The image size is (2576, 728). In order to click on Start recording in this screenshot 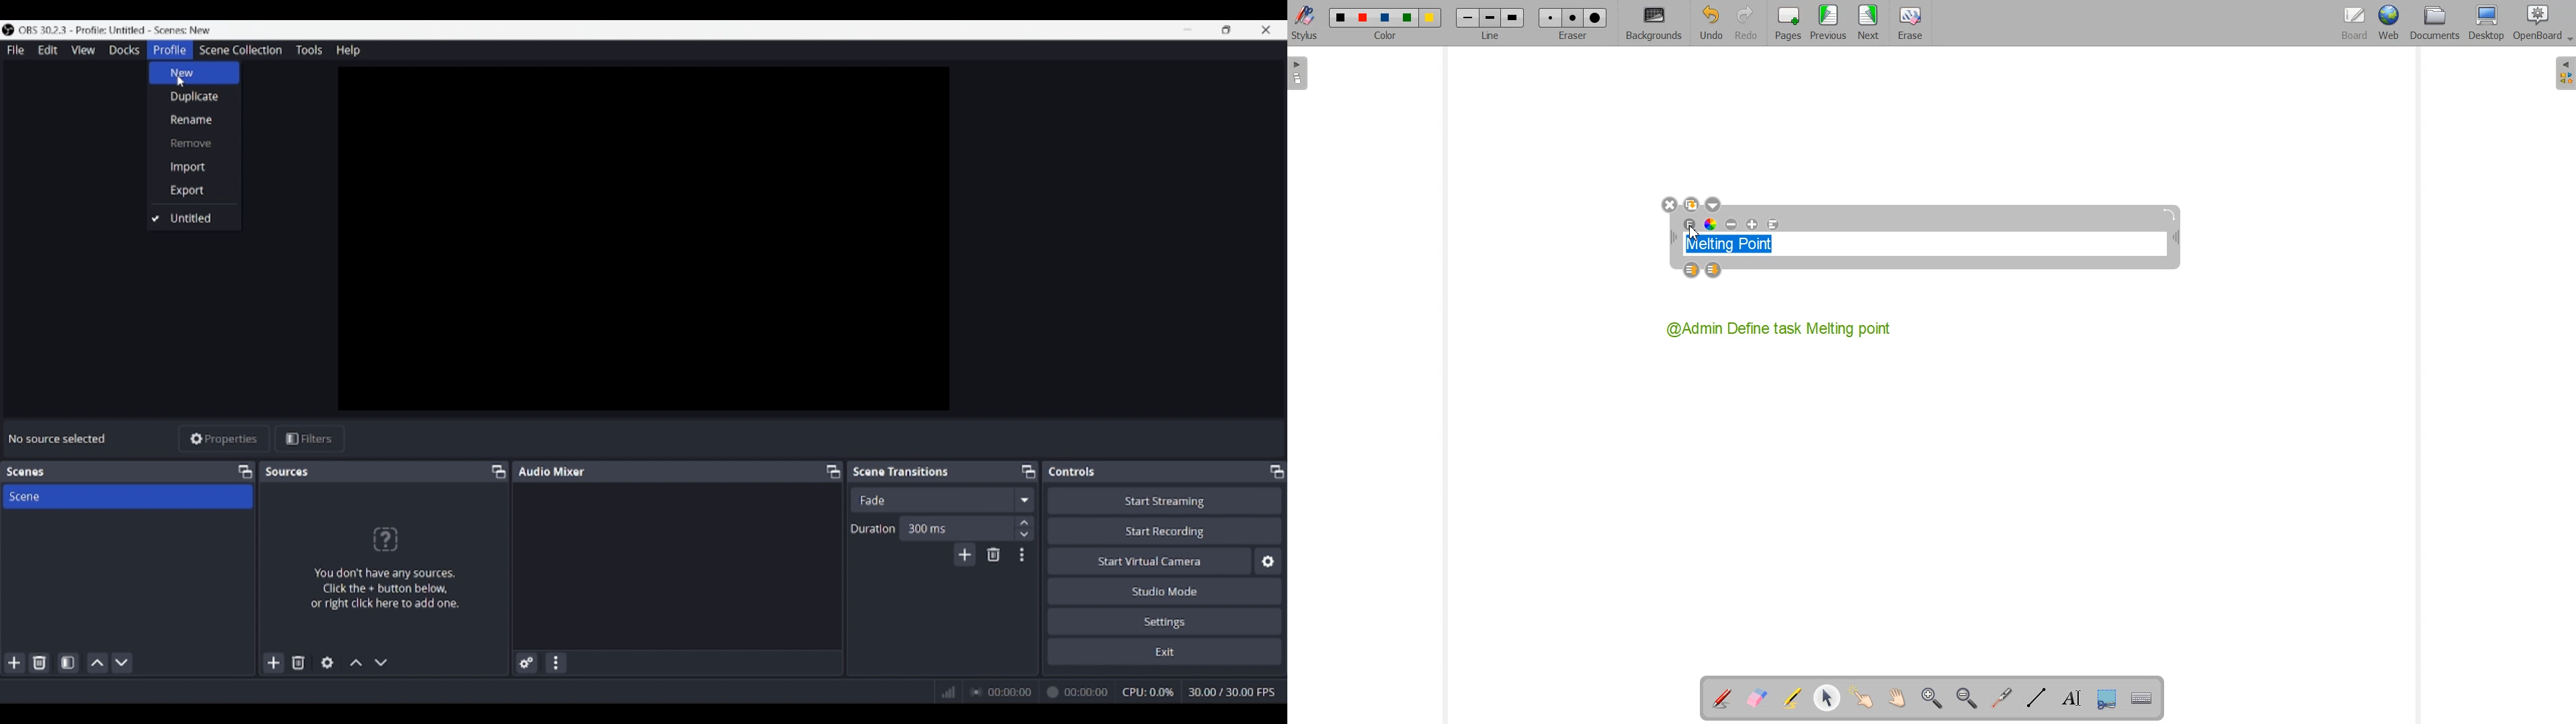, I will do `click(1166, 530)`.